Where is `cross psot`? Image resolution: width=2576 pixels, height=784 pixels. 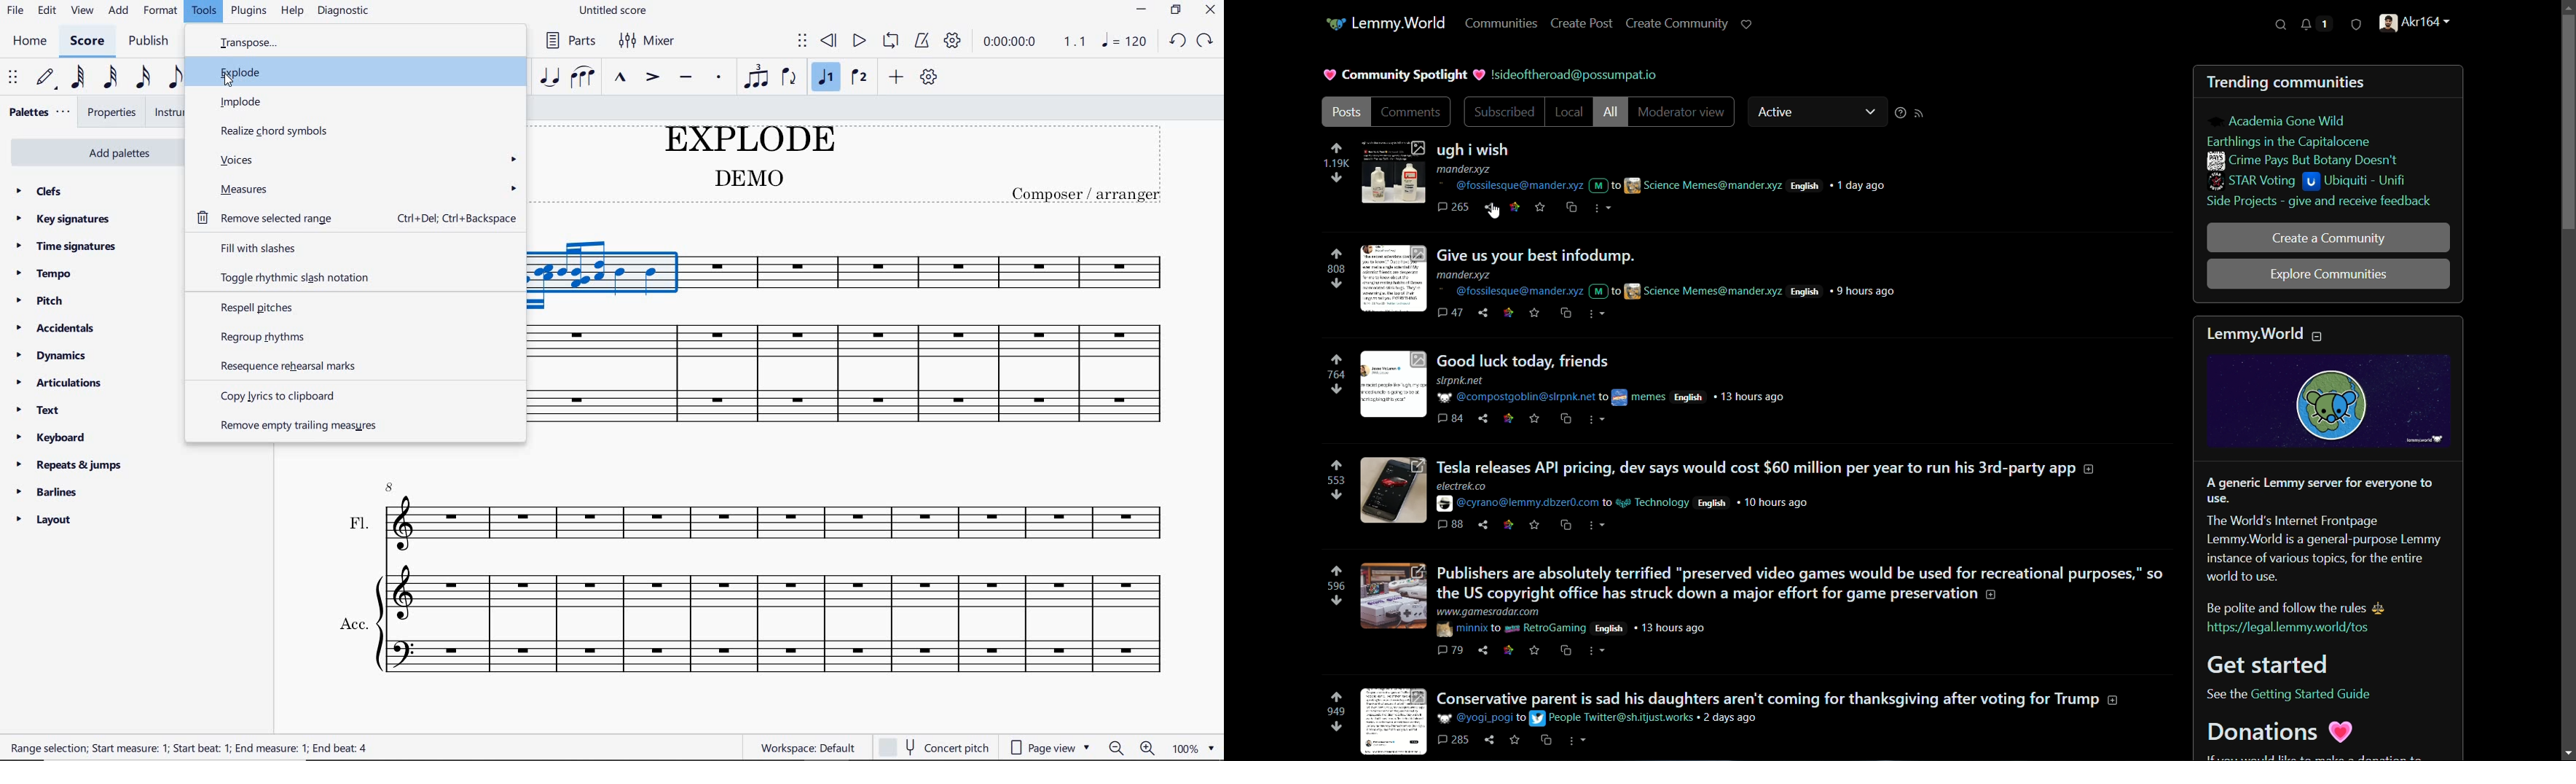
cross psot is located at coordinates (1567, 526).